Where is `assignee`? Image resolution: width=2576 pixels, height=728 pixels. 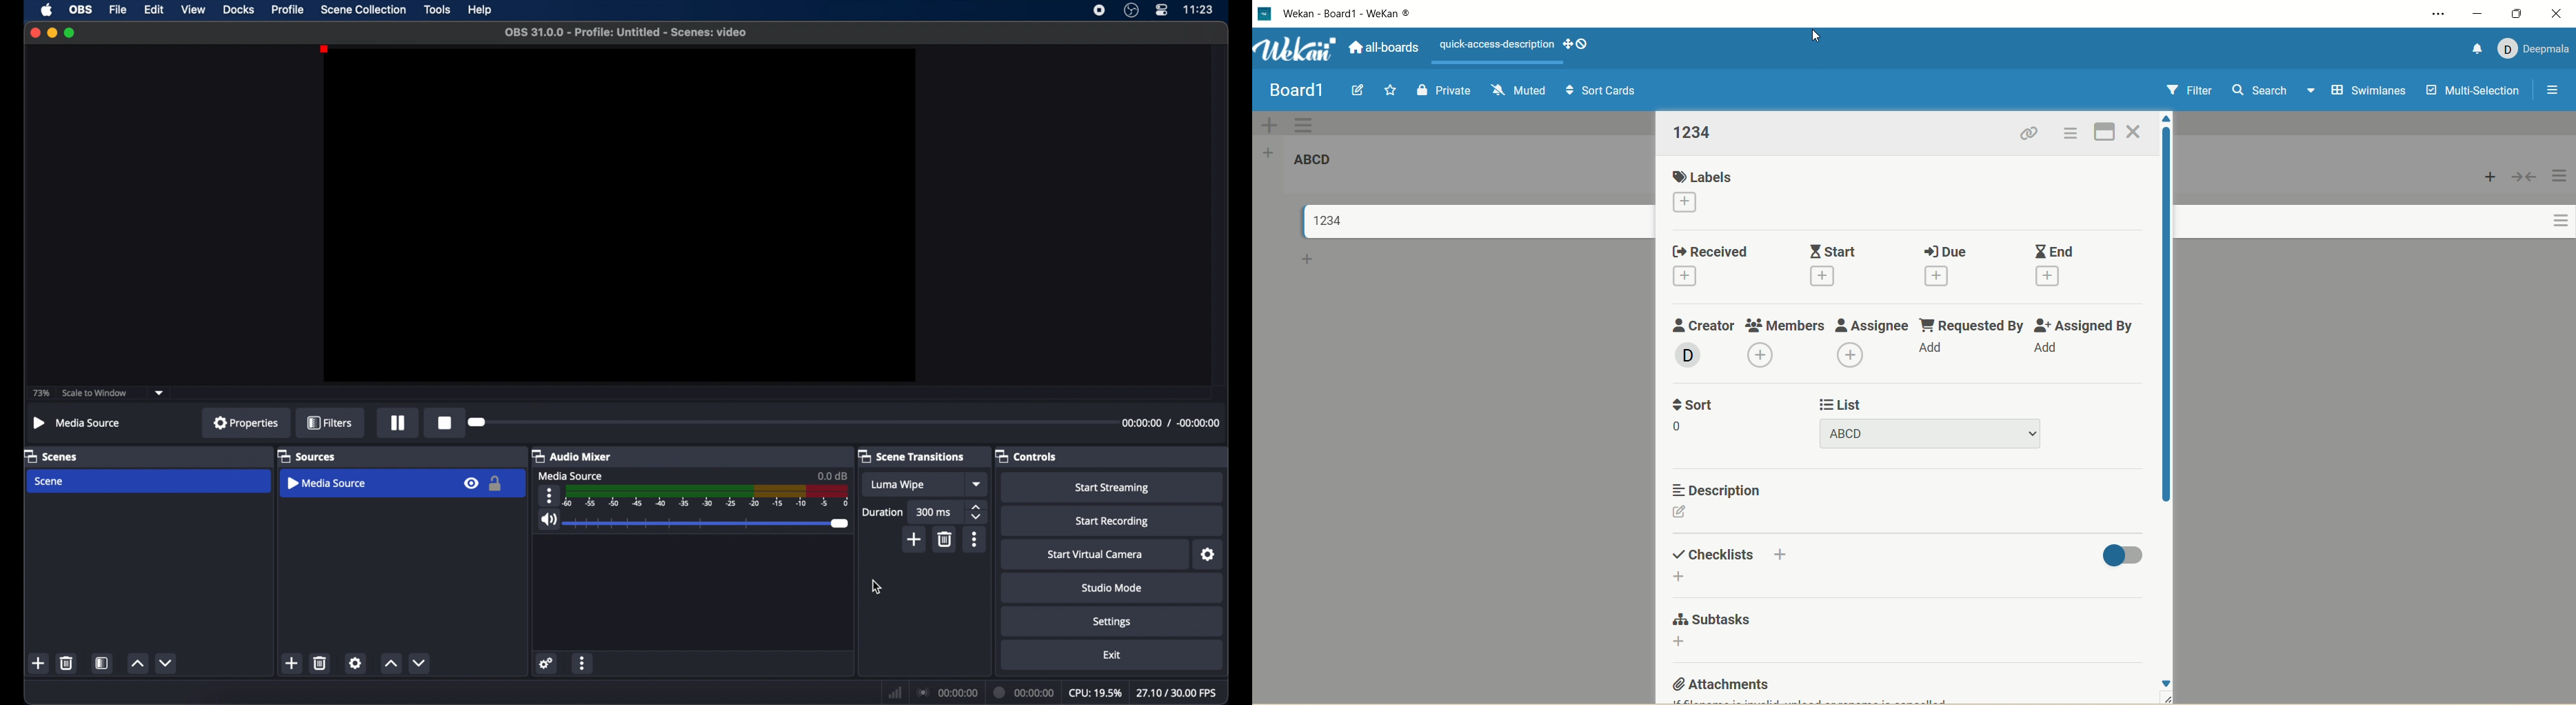 assignee is located at coordinates (1871, 324).